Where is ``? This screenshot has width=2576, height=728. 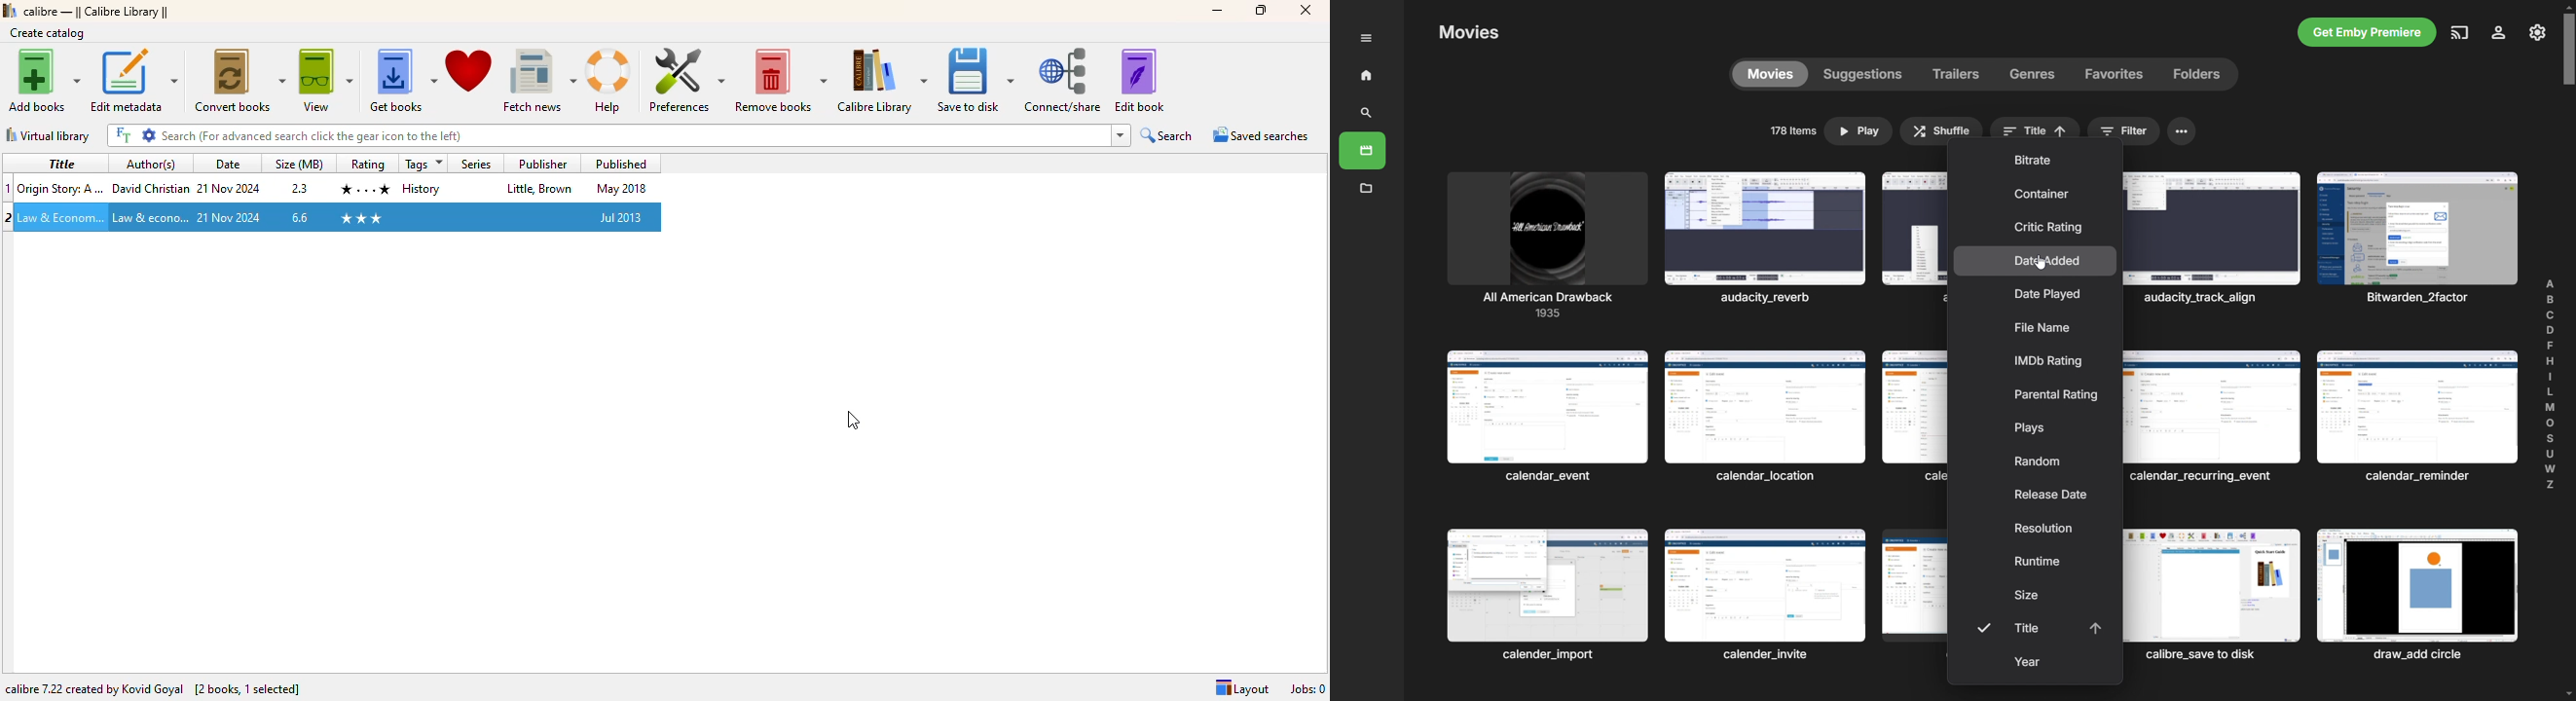  is located at coordinates (1548, 416).